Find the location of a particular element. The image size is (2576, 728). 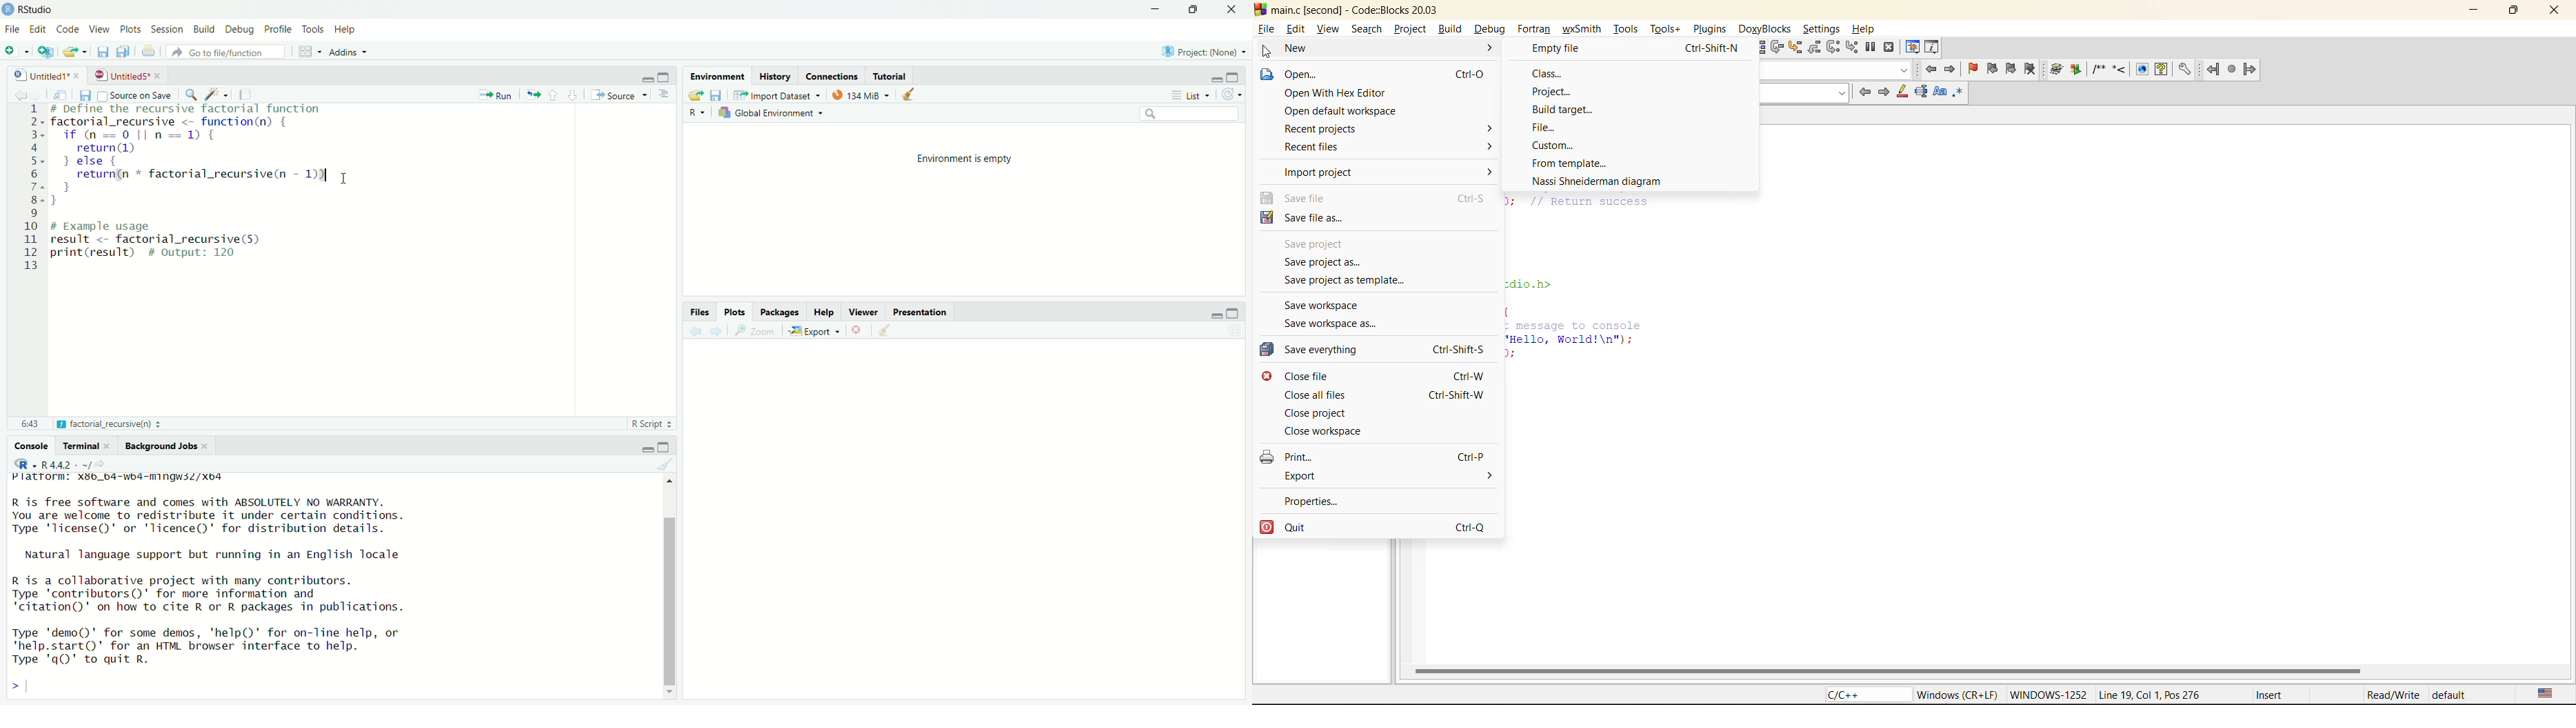

recent files is located at coordinates (1320, 146).